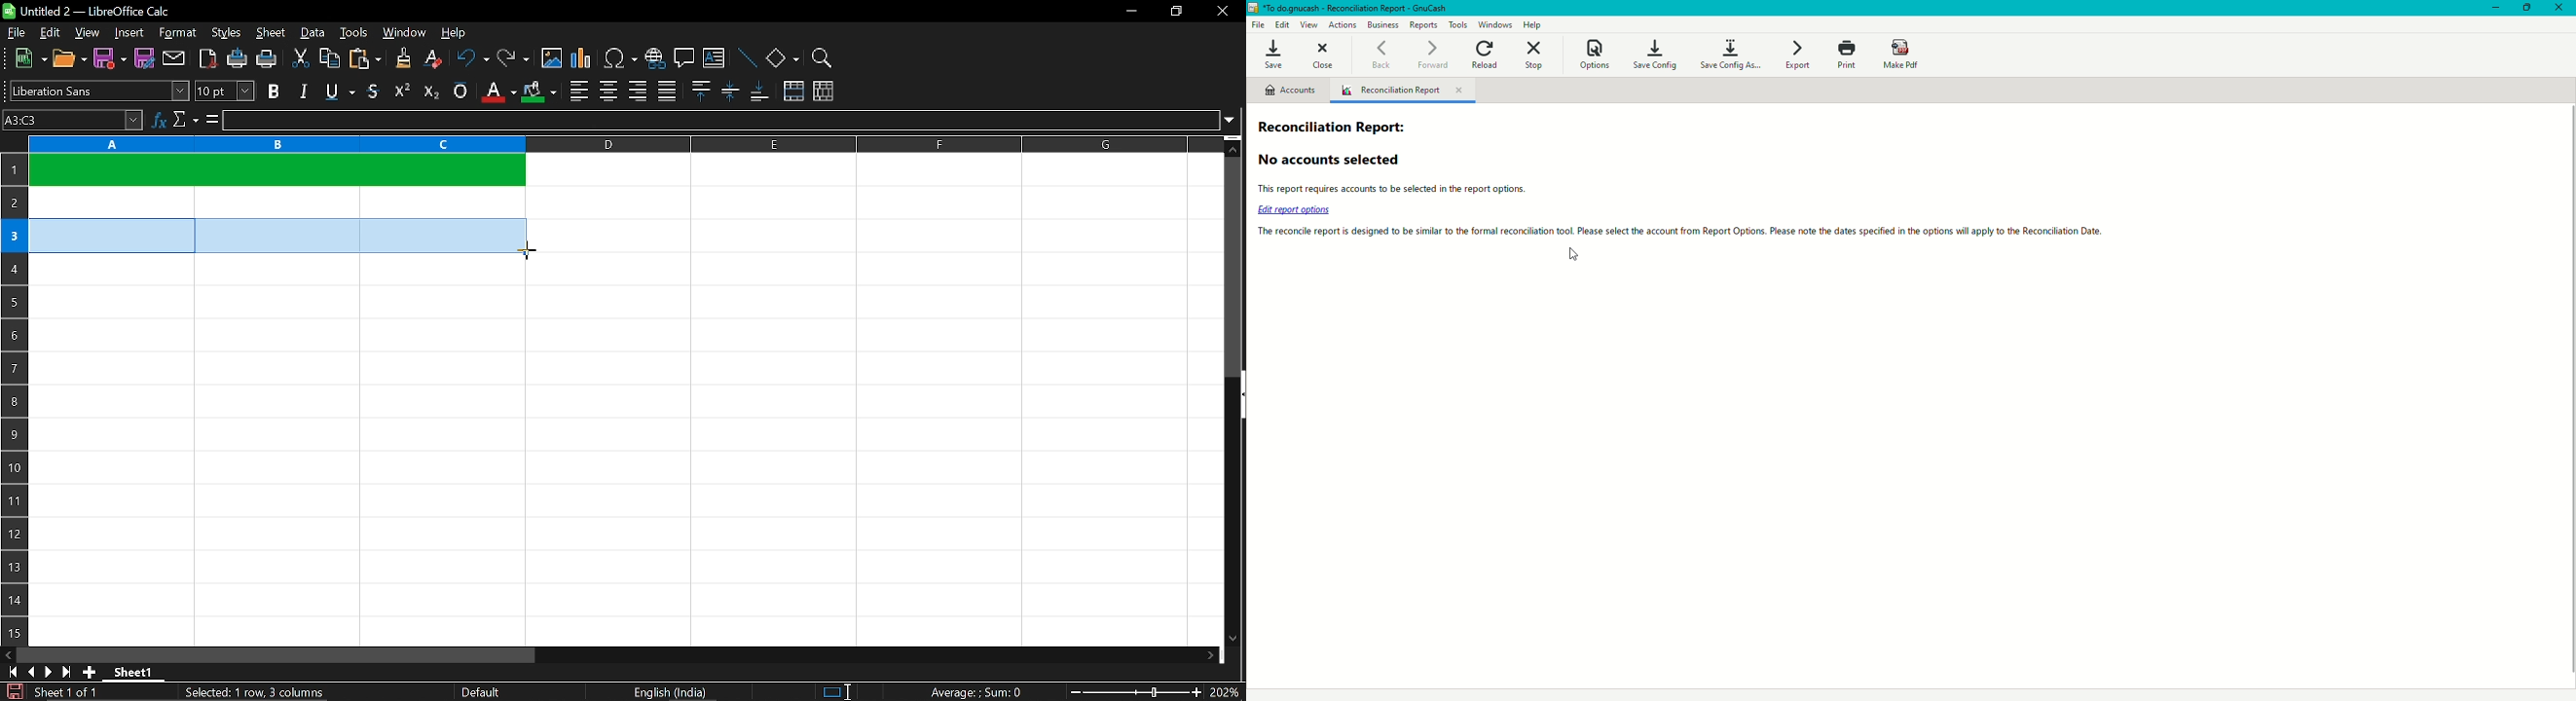  Describe the element at coordinates (621, 57) in the screenshot. I see `insert symbol` at that location.